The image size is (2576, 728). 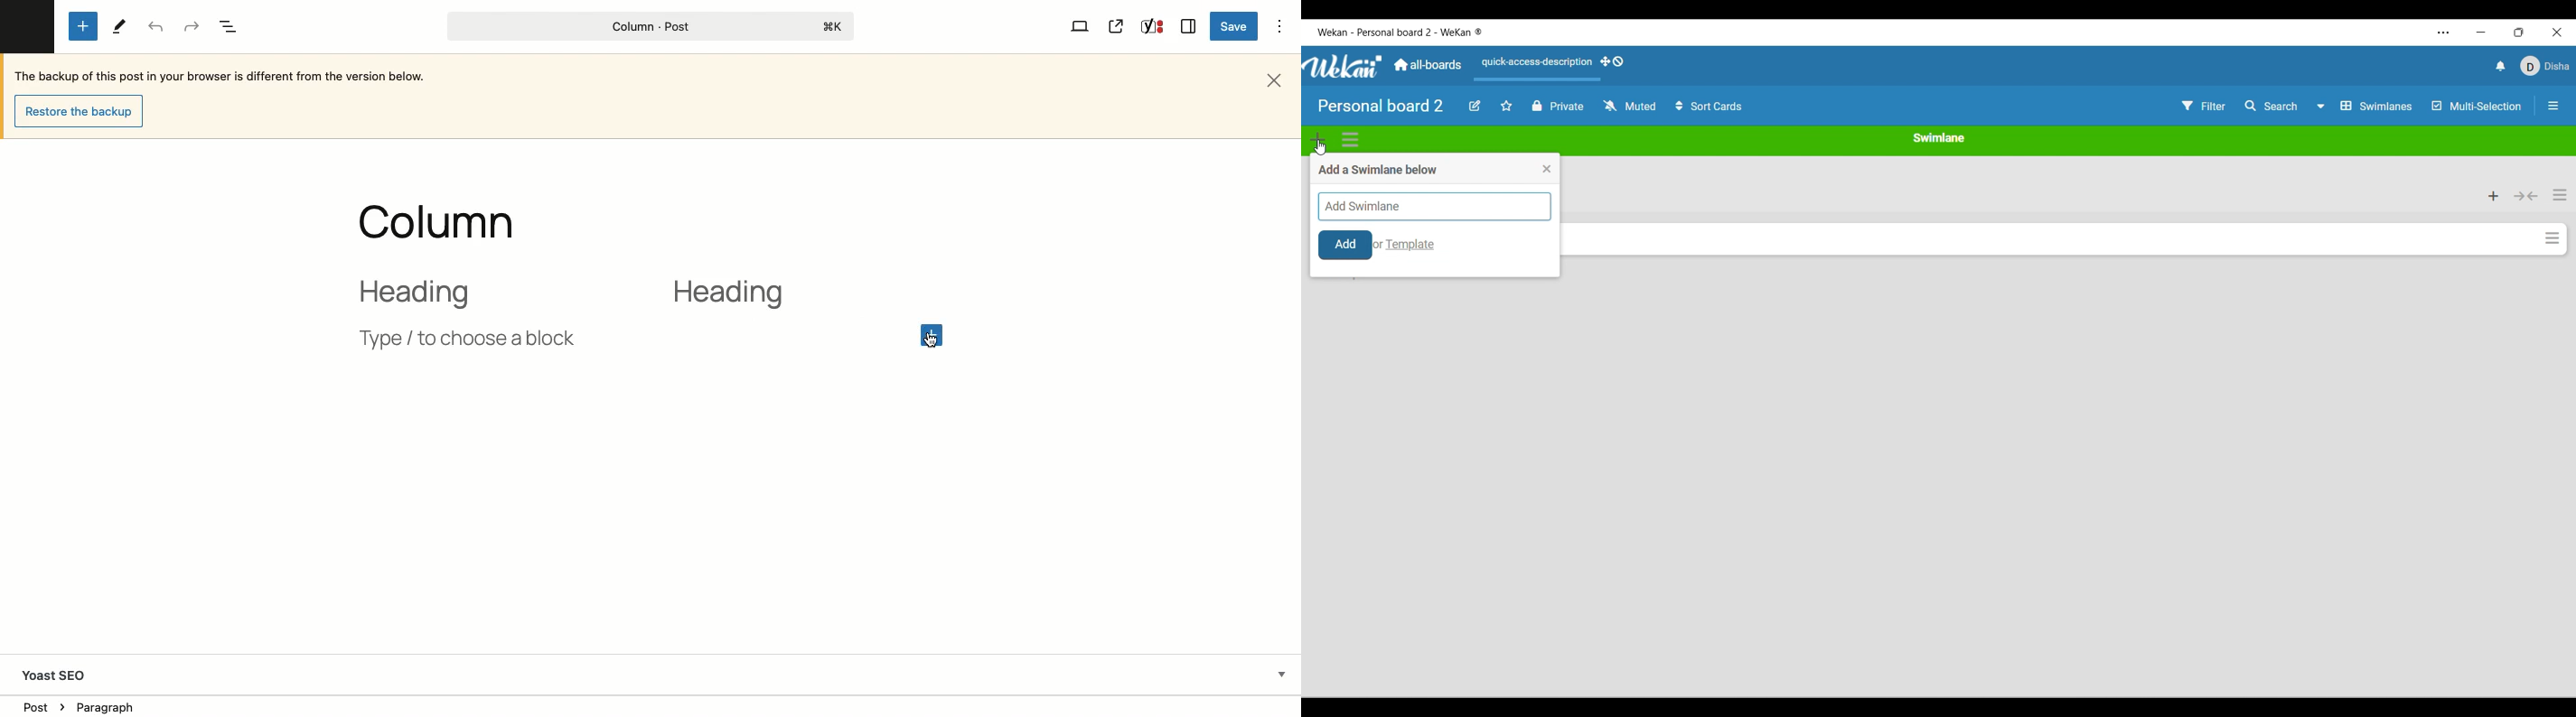 I want to click on Current account, so click(x=2546, y=66).